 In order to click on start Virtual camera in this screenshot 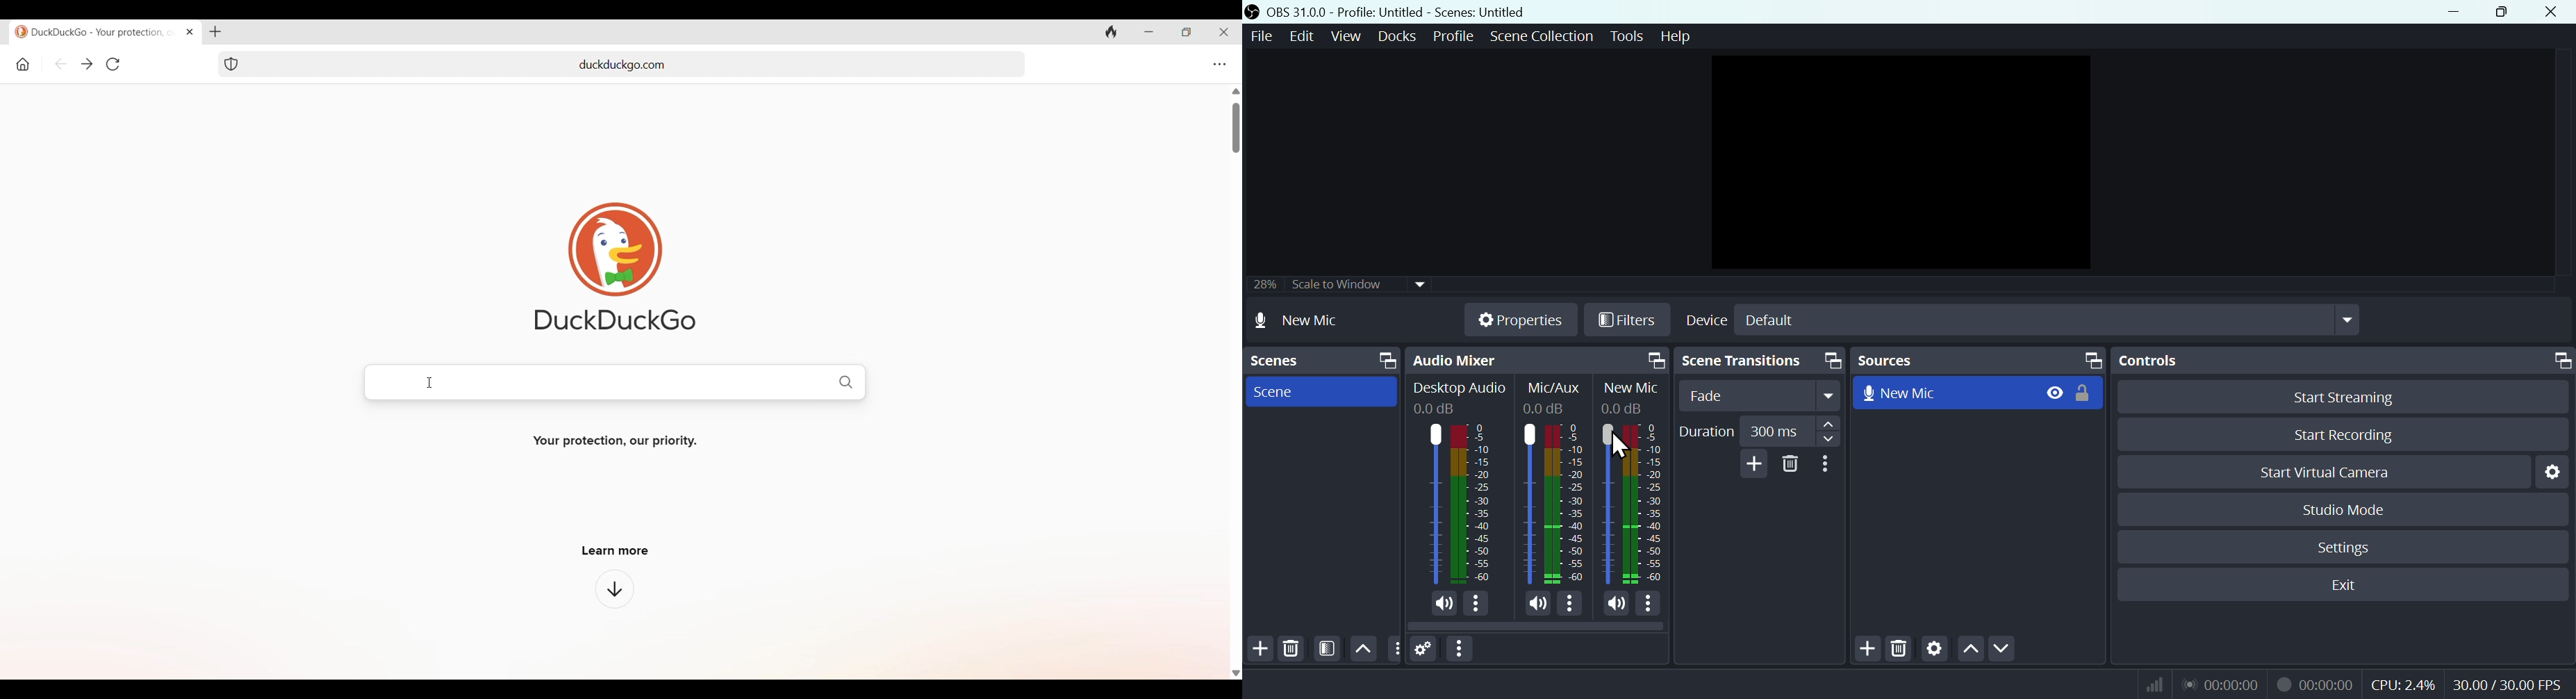, I will do `click(2332, 472)`.